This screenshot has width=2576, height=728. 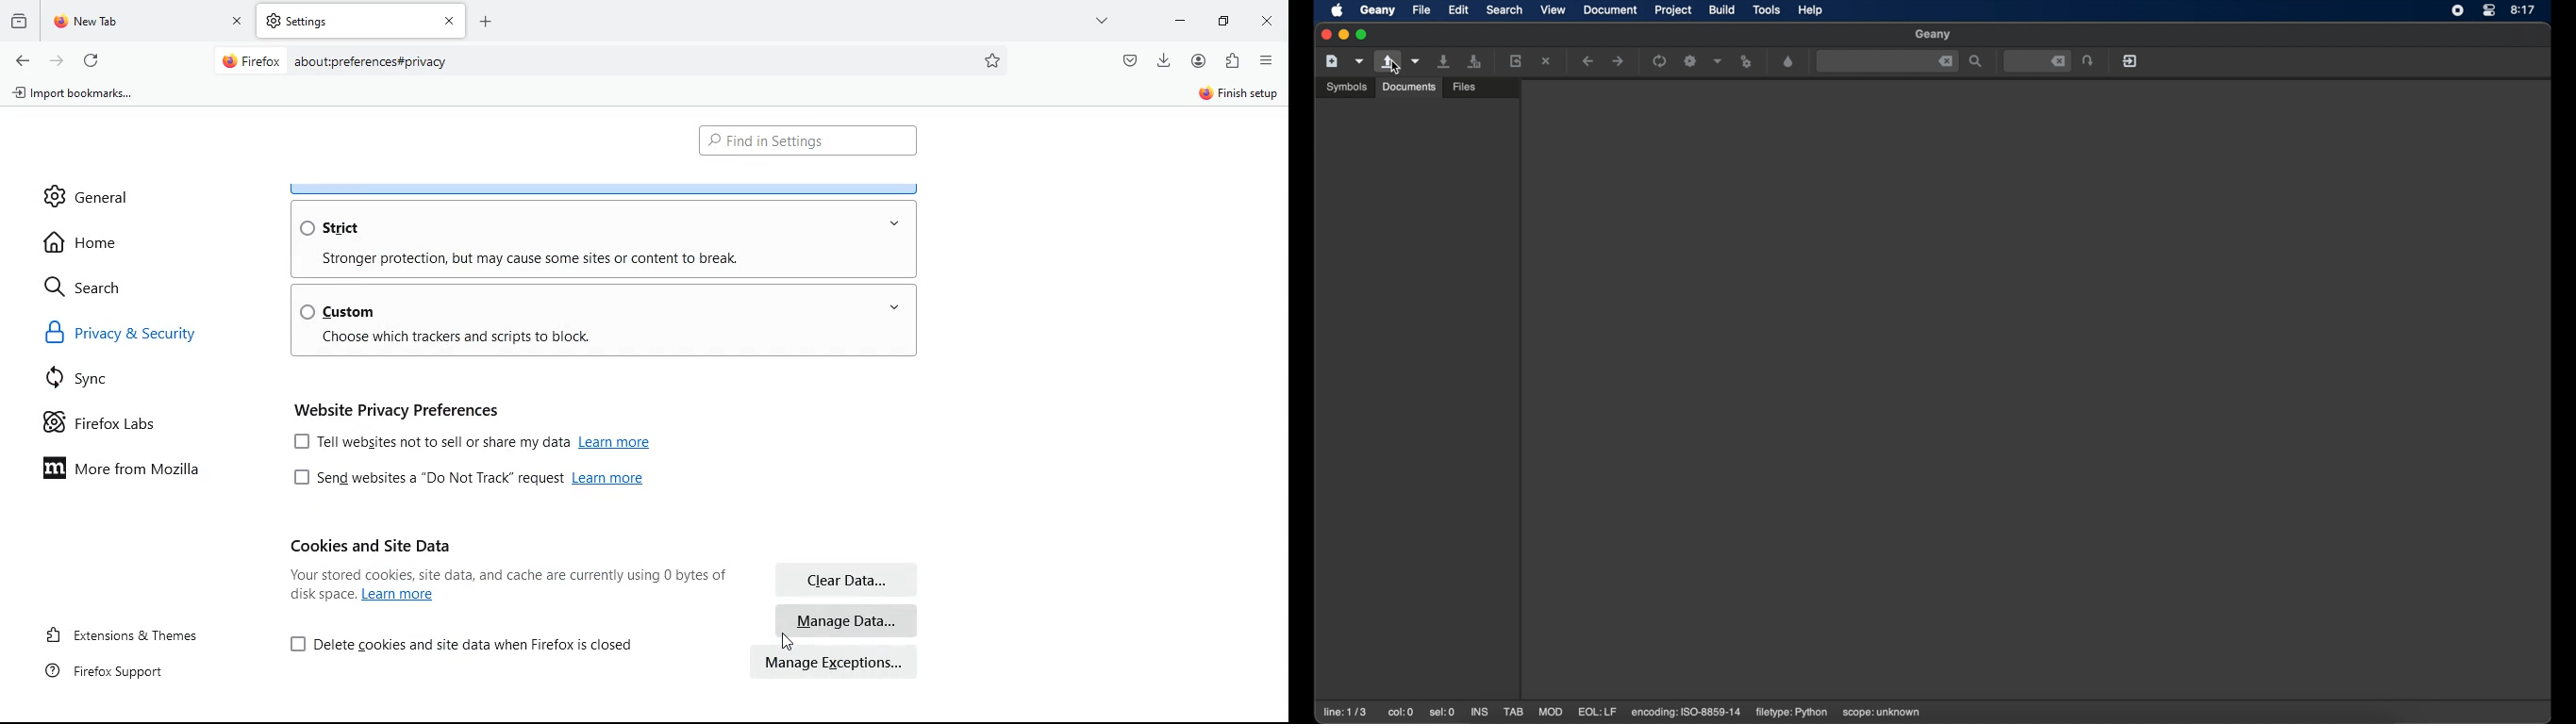 I want to click on tab, so click(x=361, y=21).